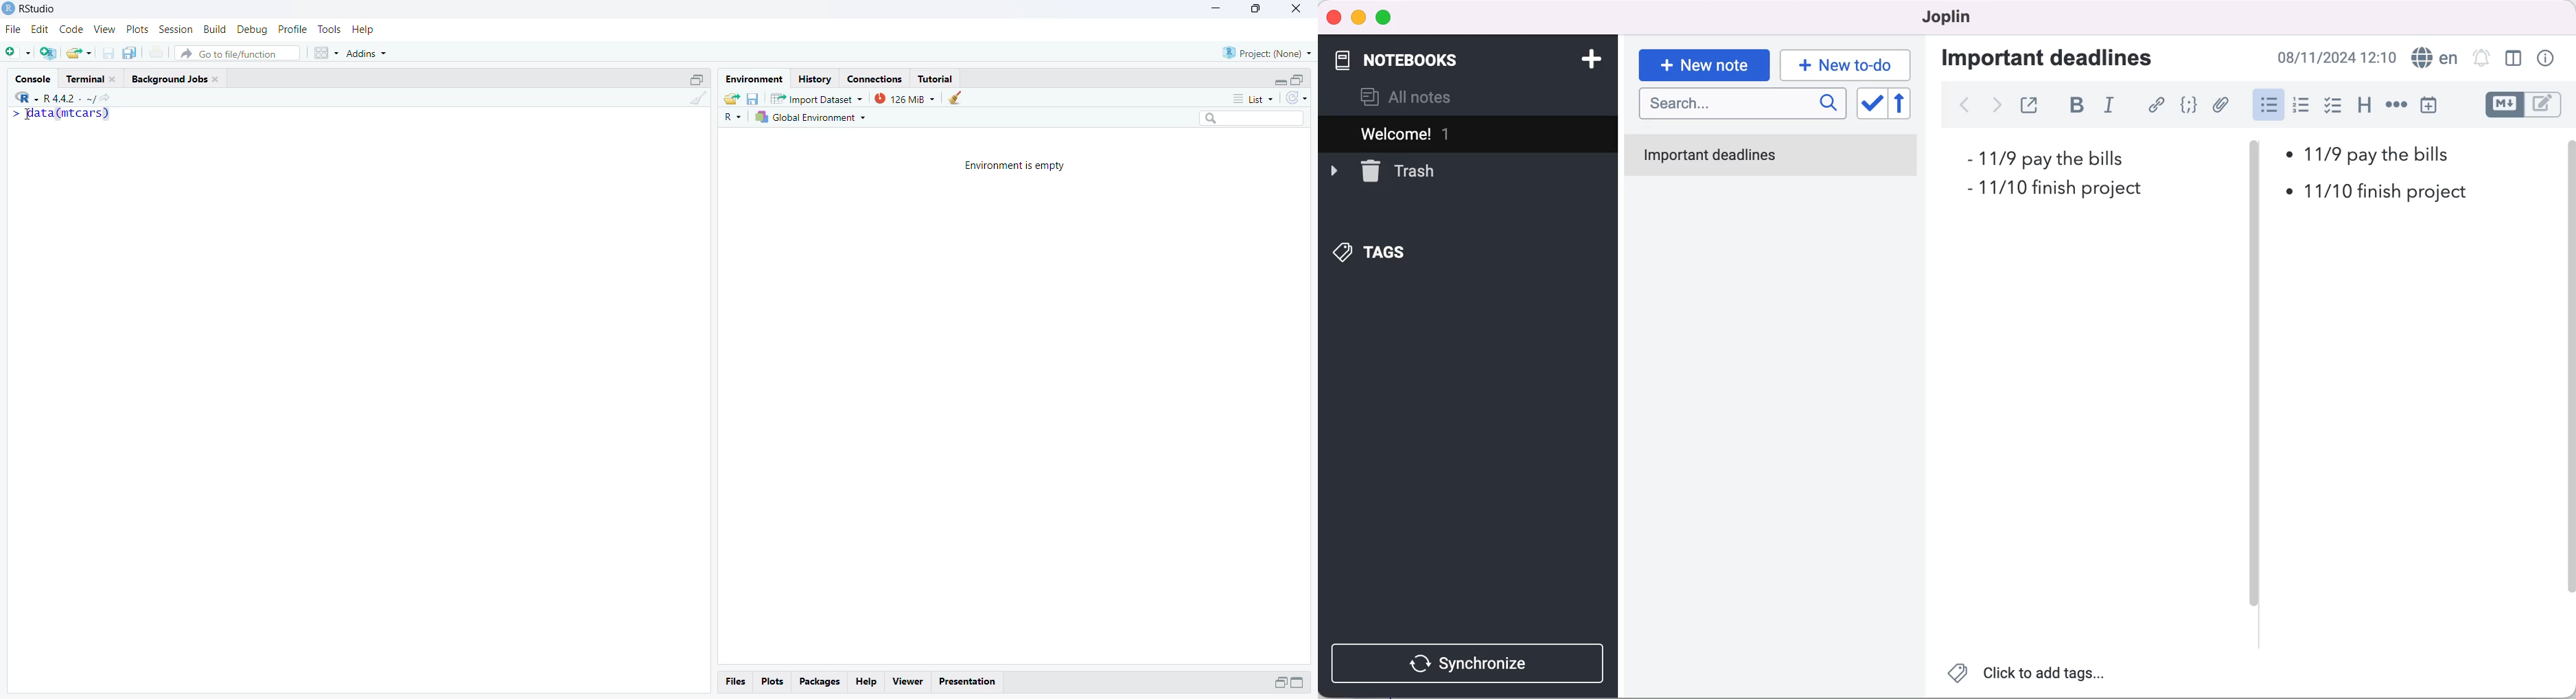 The width and height of the screenshot is (2576, 700). I want to click on toggle sort order field, so click(1871, 106).